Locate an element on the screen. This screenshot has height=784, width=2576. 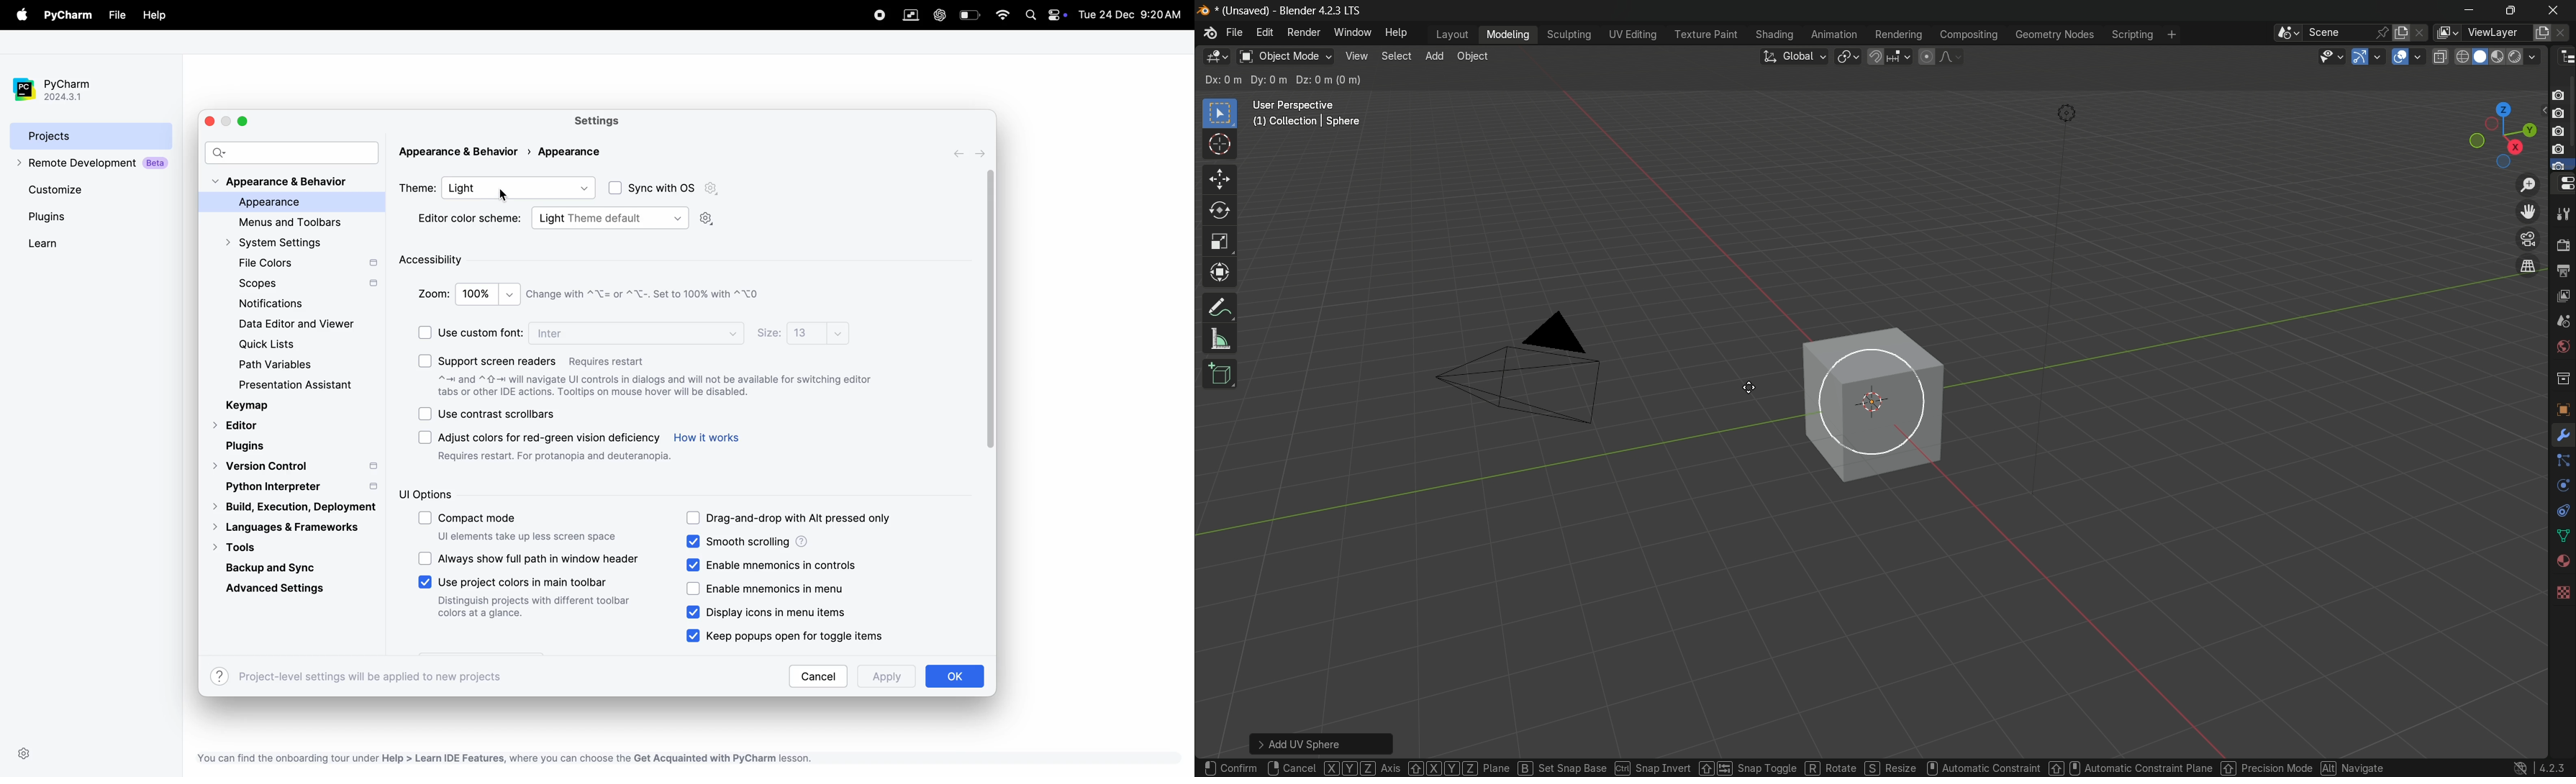
close is located at coordinates (212, 121).